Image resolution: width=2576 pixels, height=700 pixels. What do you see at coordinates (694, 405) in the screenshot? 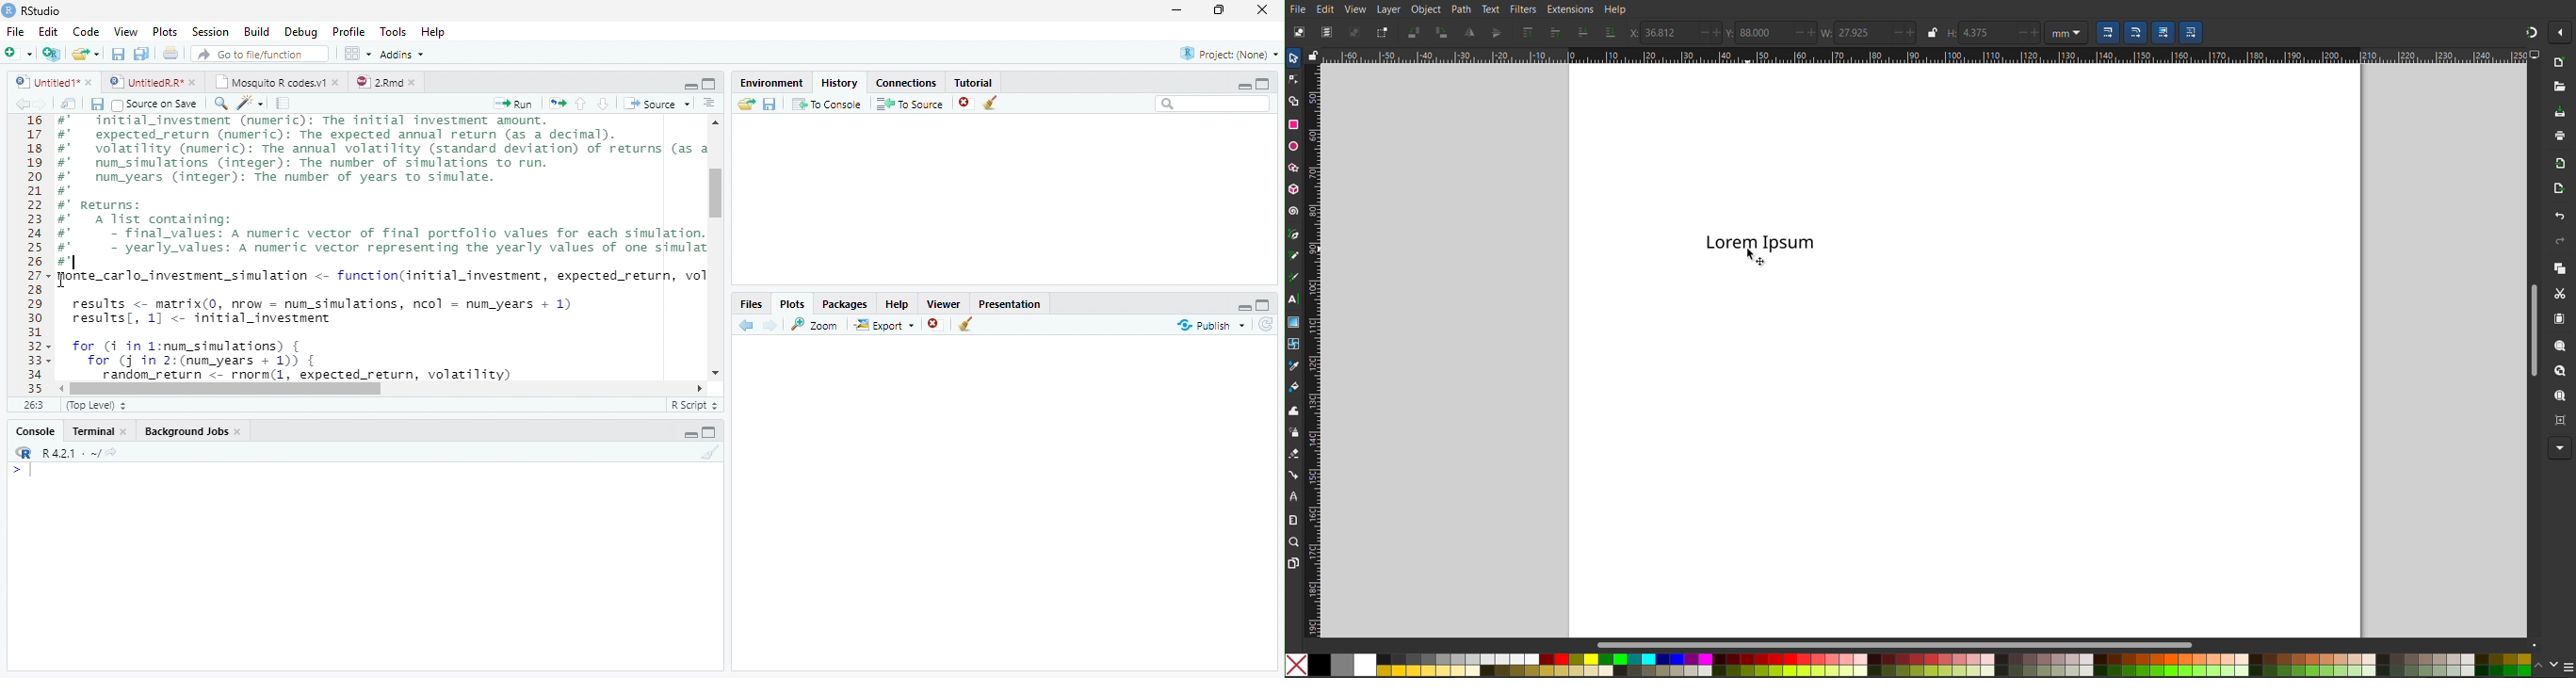
I see `R Script` at bounding box center [694, 405].